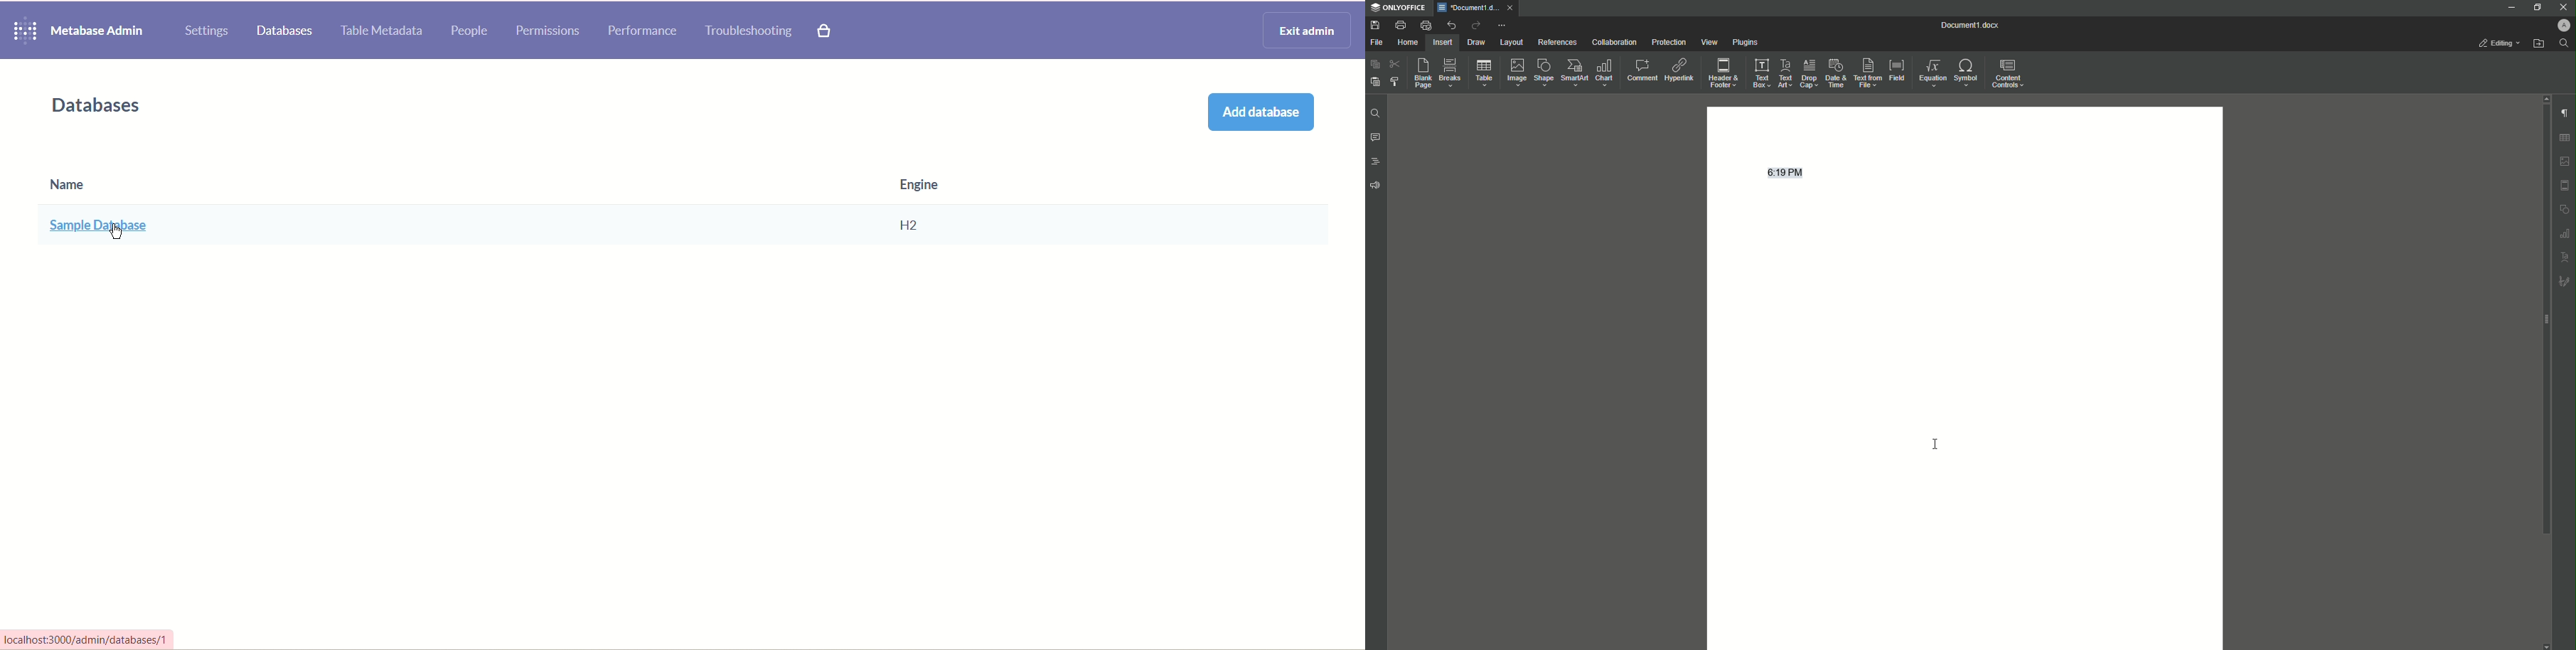  Describe the element at coordinates (1786, 71) in the screenshot. I see `Text Art` at that location.